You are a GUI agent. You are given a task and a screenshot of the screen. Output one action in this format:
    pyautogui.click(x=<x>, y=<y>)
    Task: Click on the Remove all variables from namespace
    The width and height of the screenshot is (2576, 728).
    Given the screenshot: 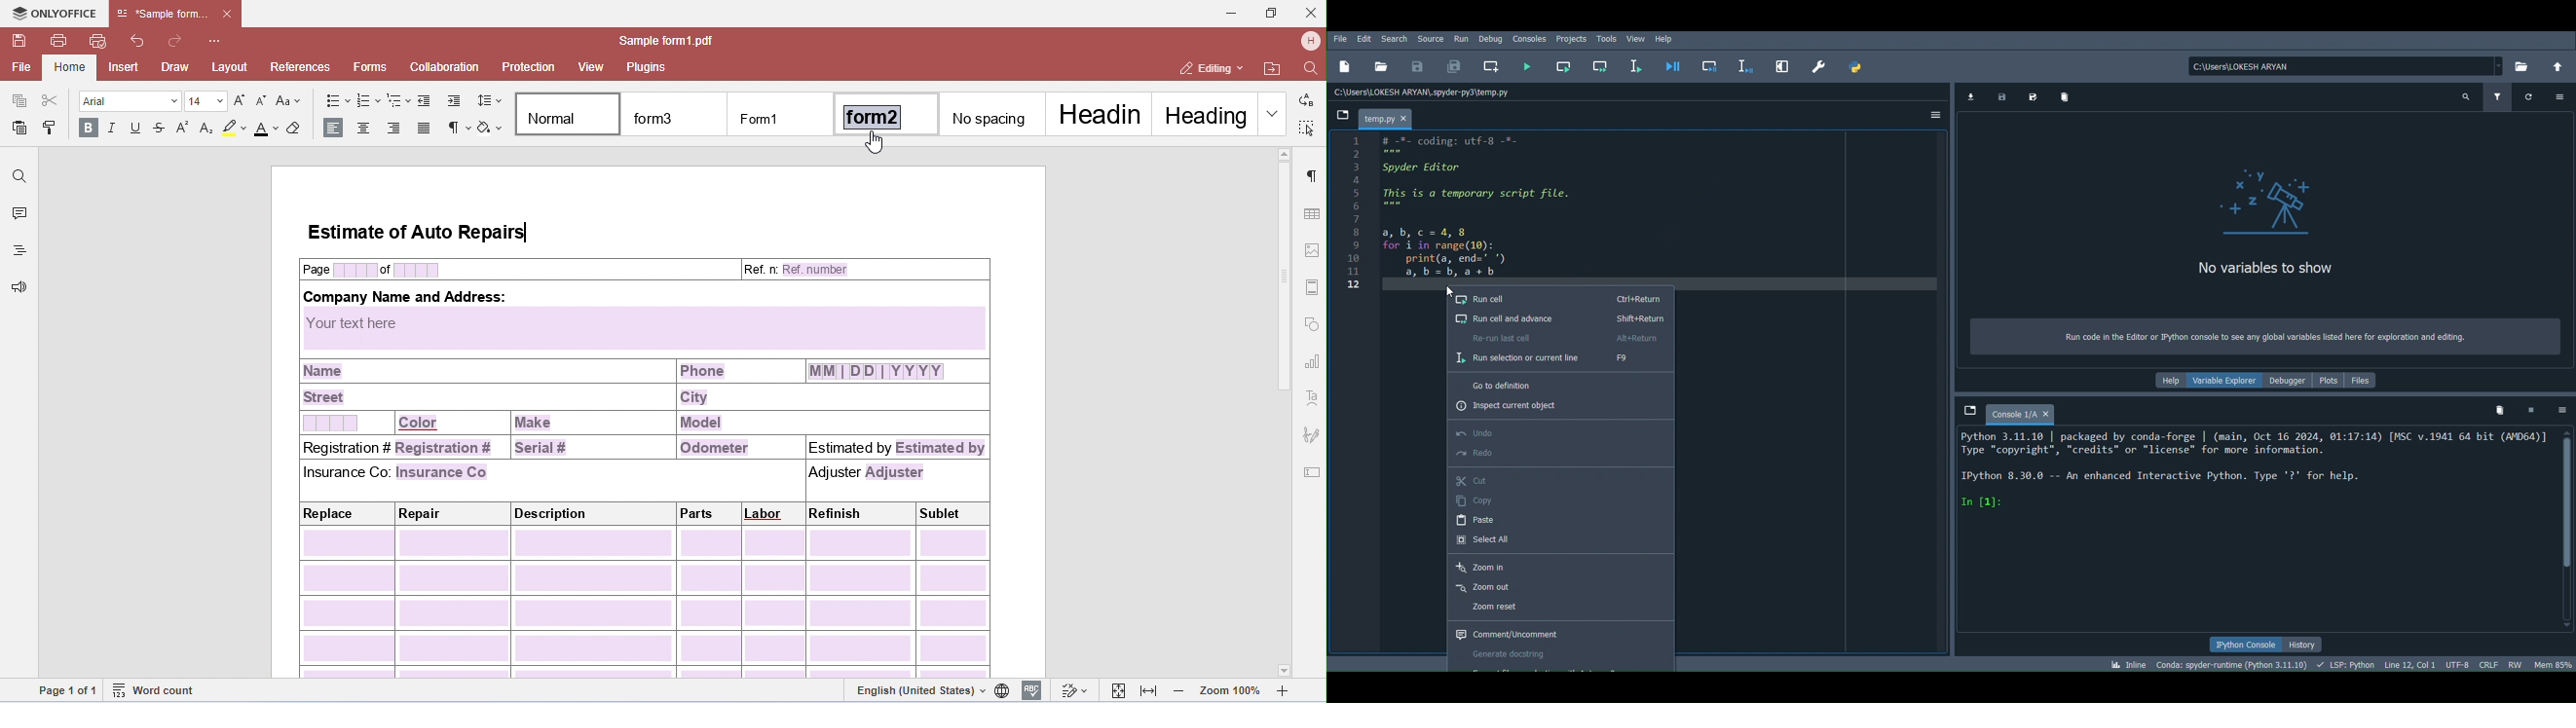 What is the action you would take?
    pyautogui.click(x=2497, y=408)
    